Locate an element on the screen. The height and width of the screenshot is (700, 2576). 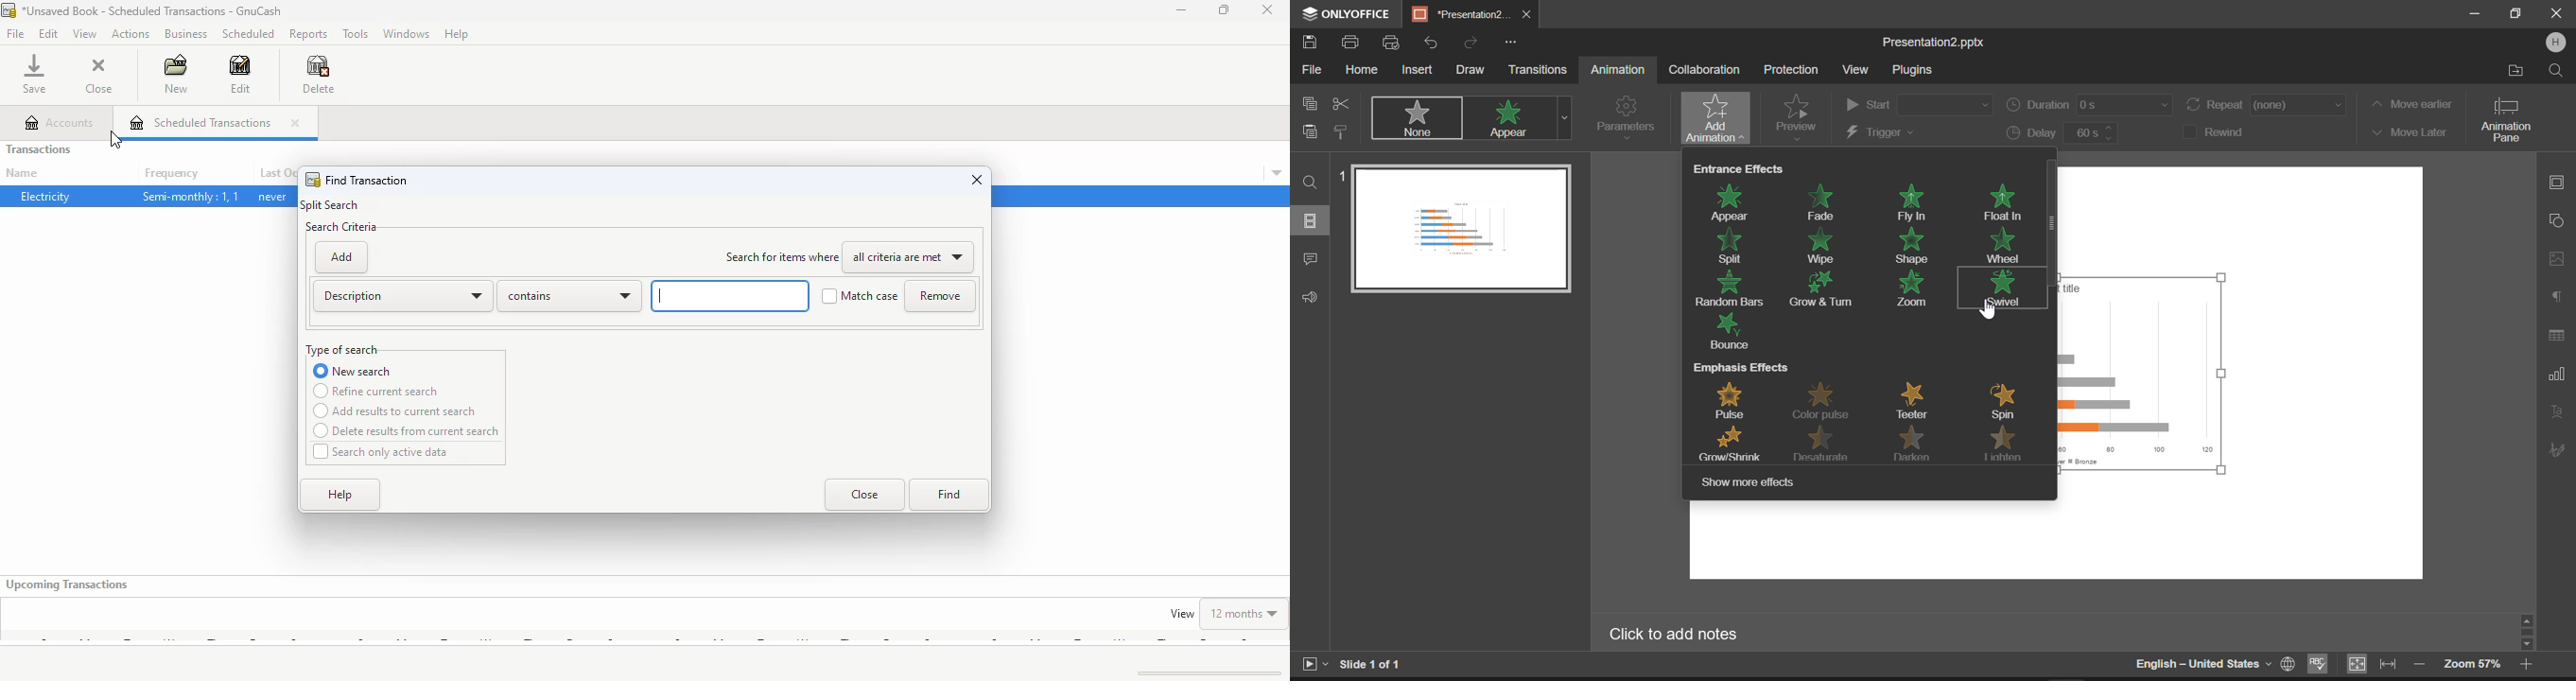
Plugins is located at coordinates (1912, 71).